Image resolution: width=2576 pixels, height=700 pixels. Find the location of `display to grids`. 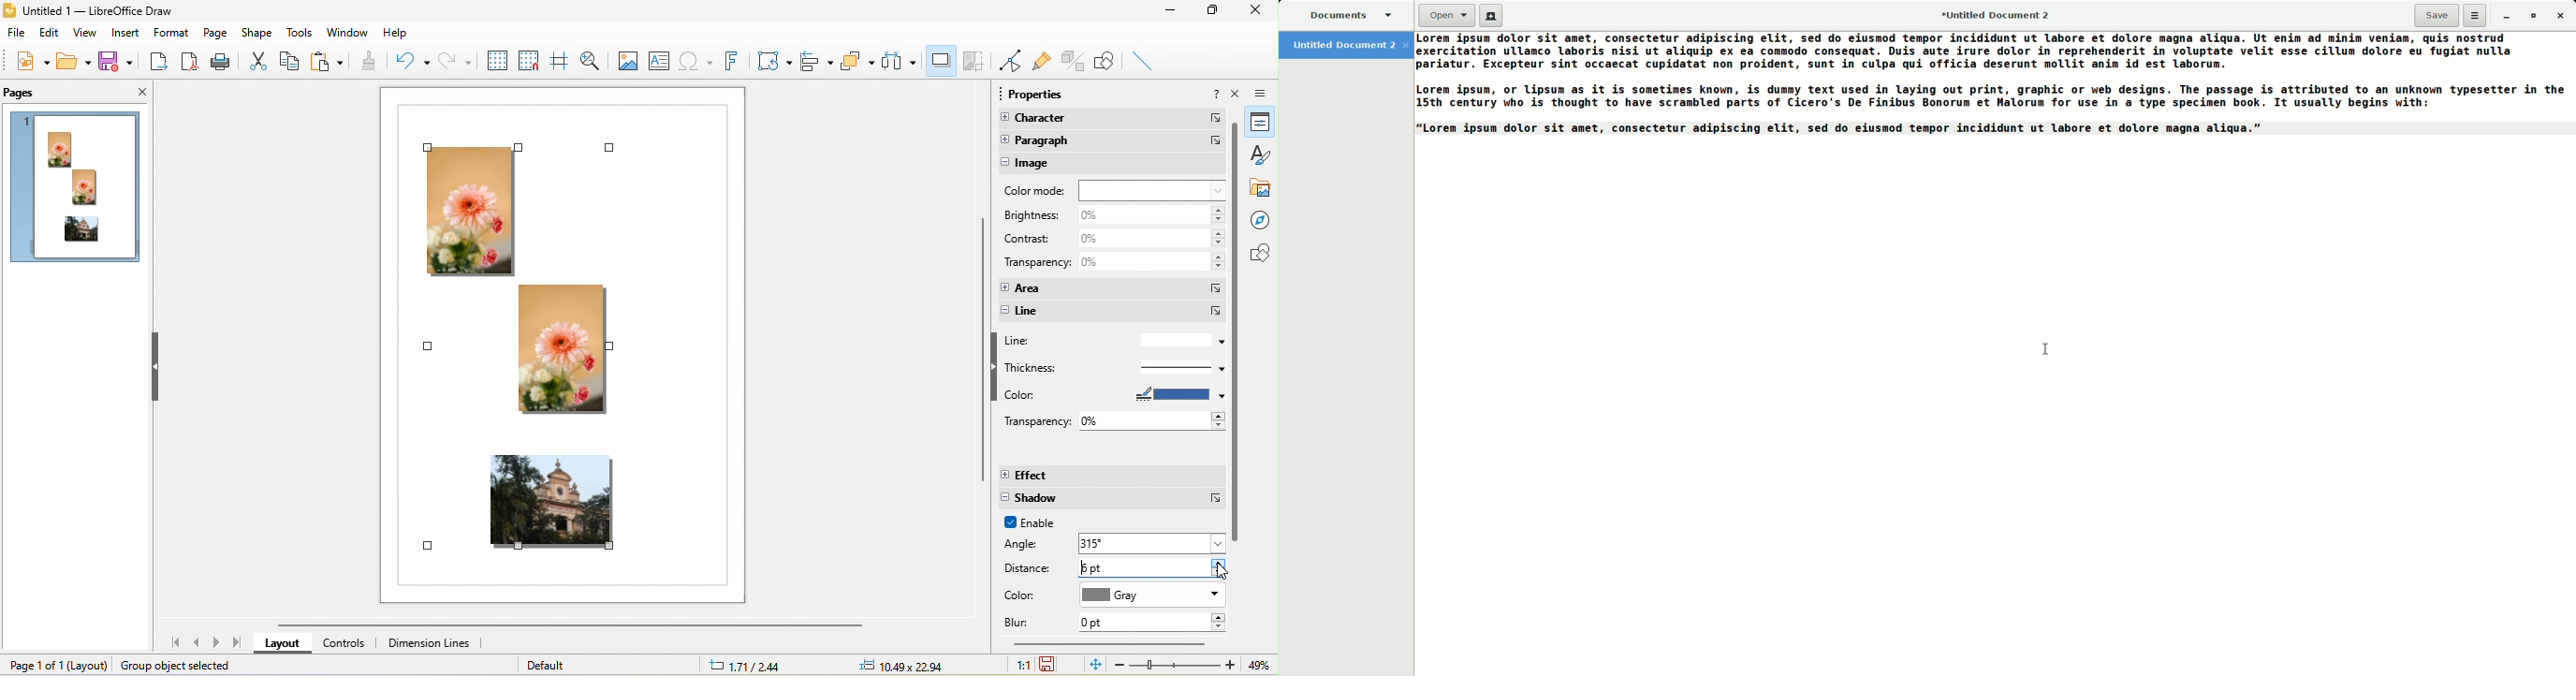

display to grids is located at coordinates (496, 60).